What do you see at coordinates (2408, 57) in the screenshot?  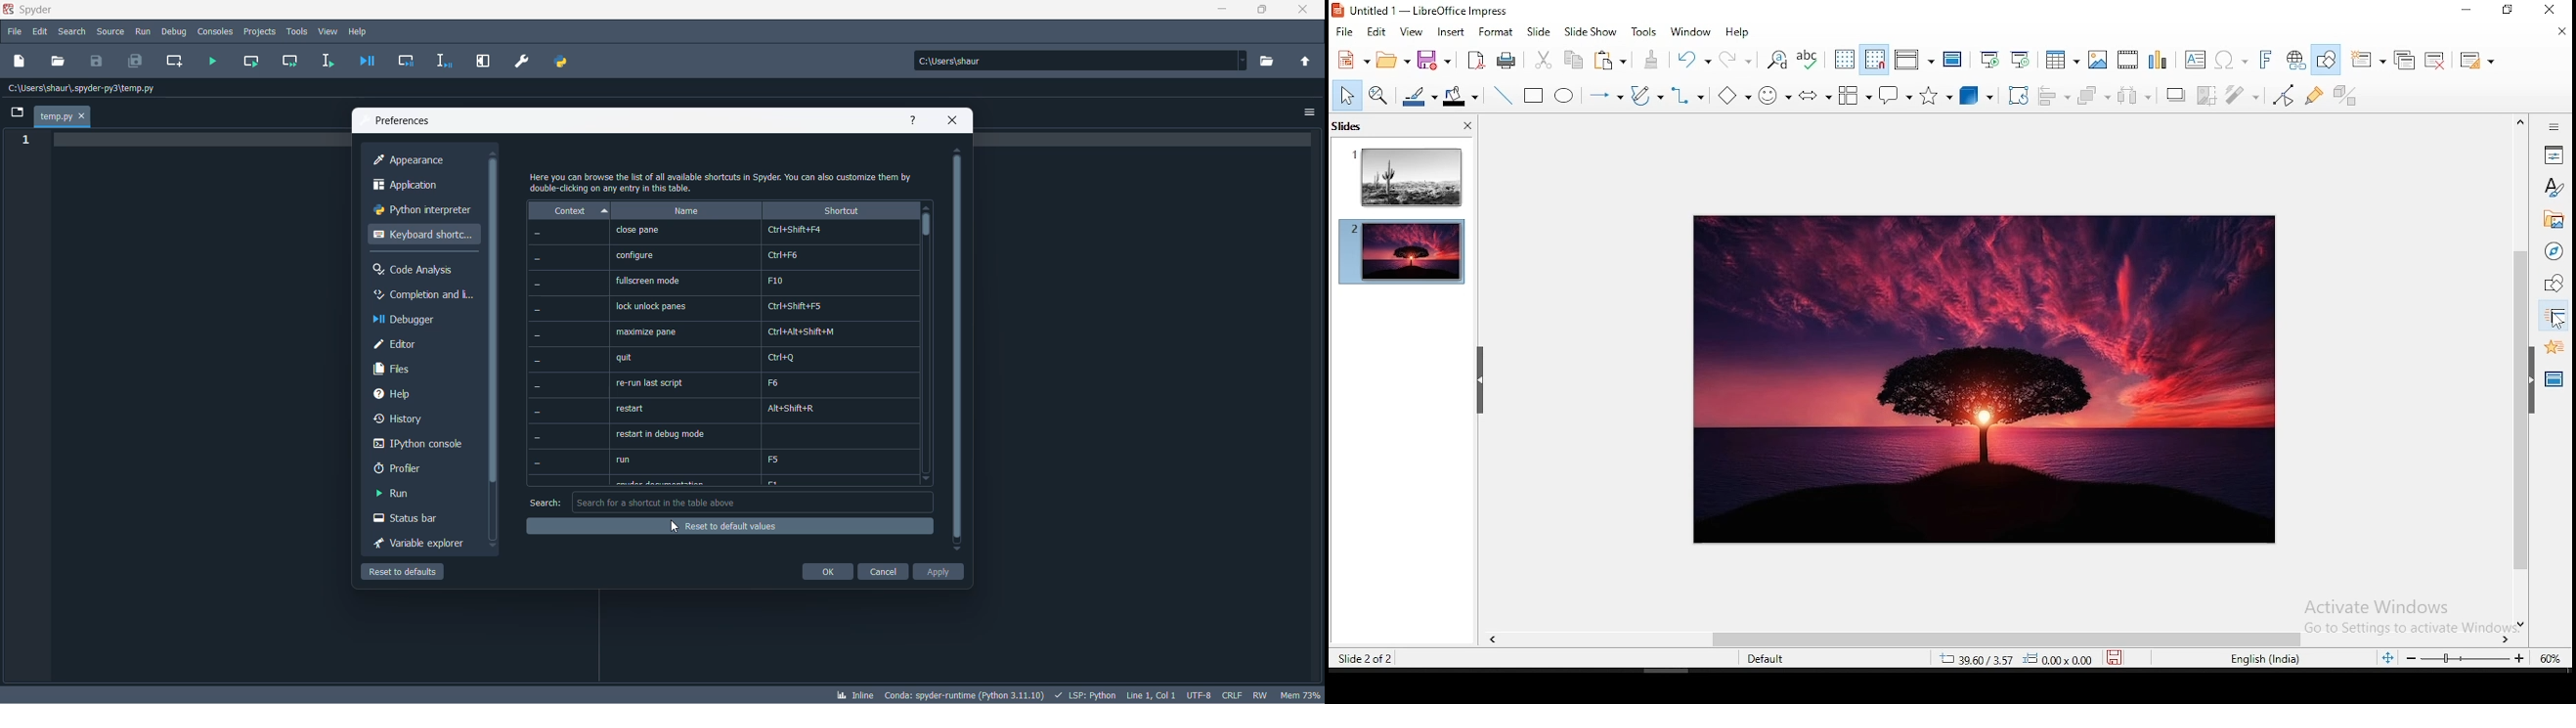 I see `duplicate slide` at bounding box center [2408, 57].